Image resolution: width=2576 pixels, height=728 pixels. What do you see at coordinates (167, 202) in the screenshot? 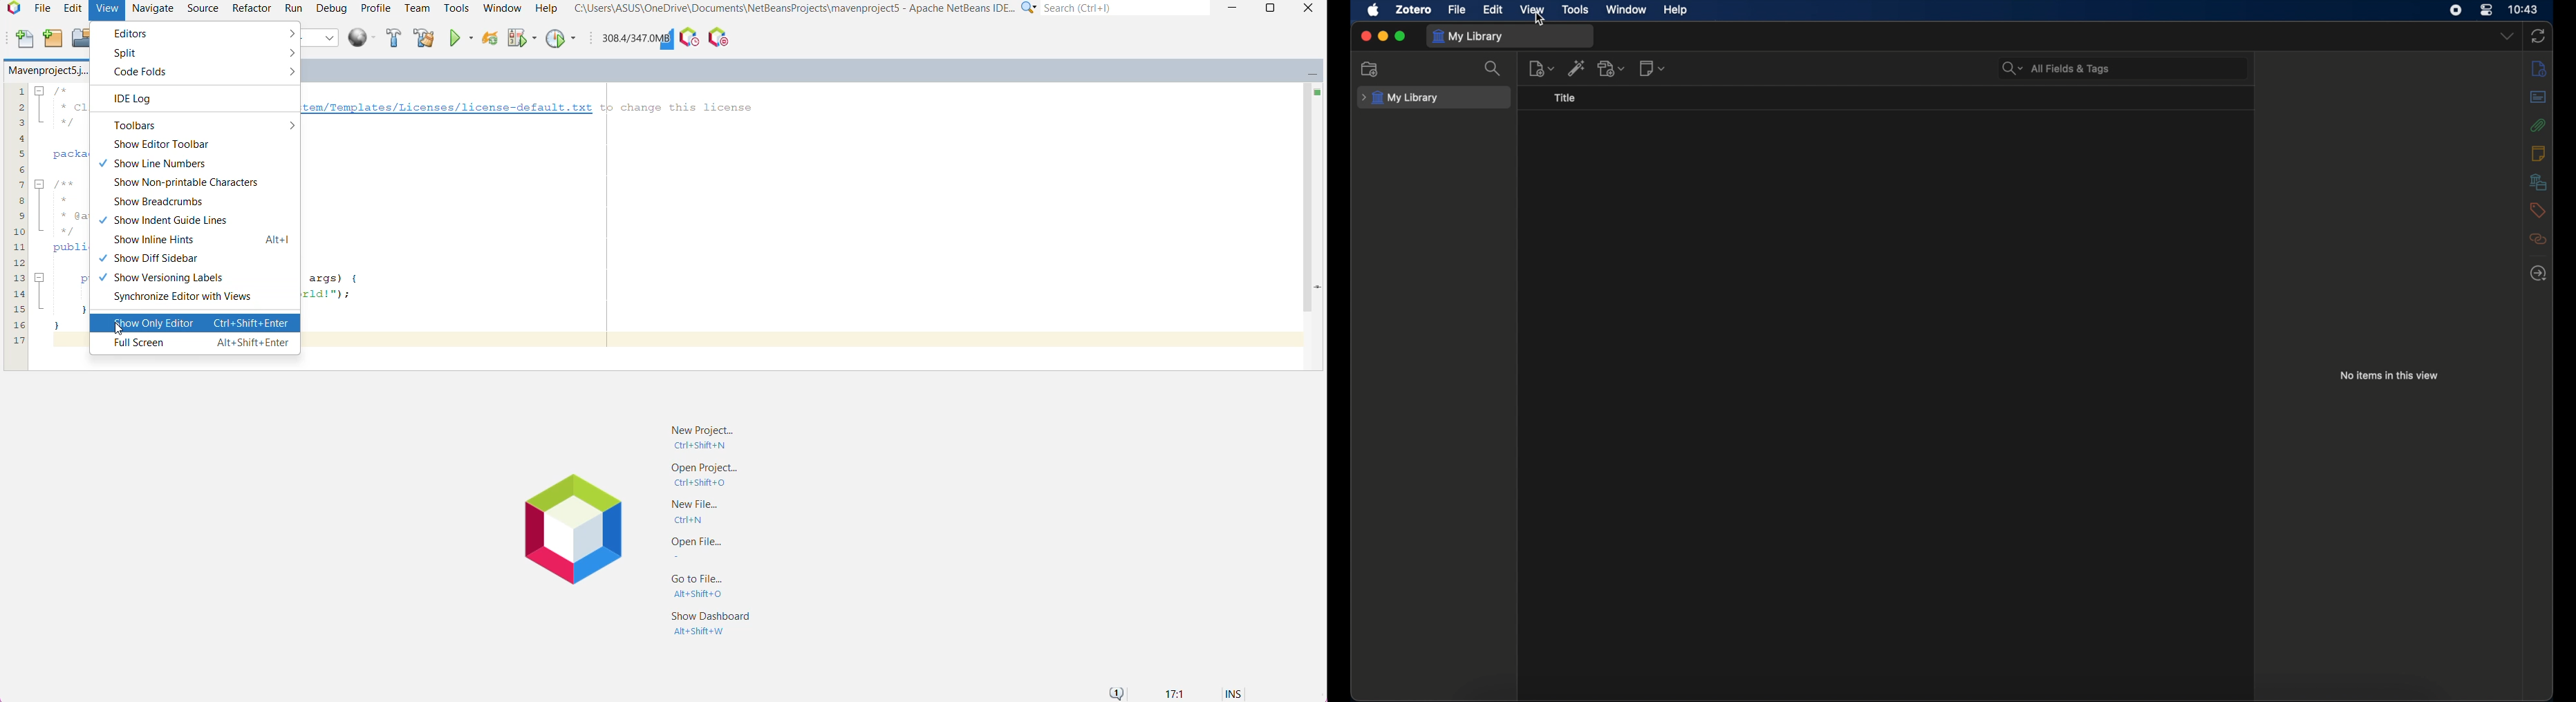
I see `Show Breadcrumbs` at bounding box center [167, 202].